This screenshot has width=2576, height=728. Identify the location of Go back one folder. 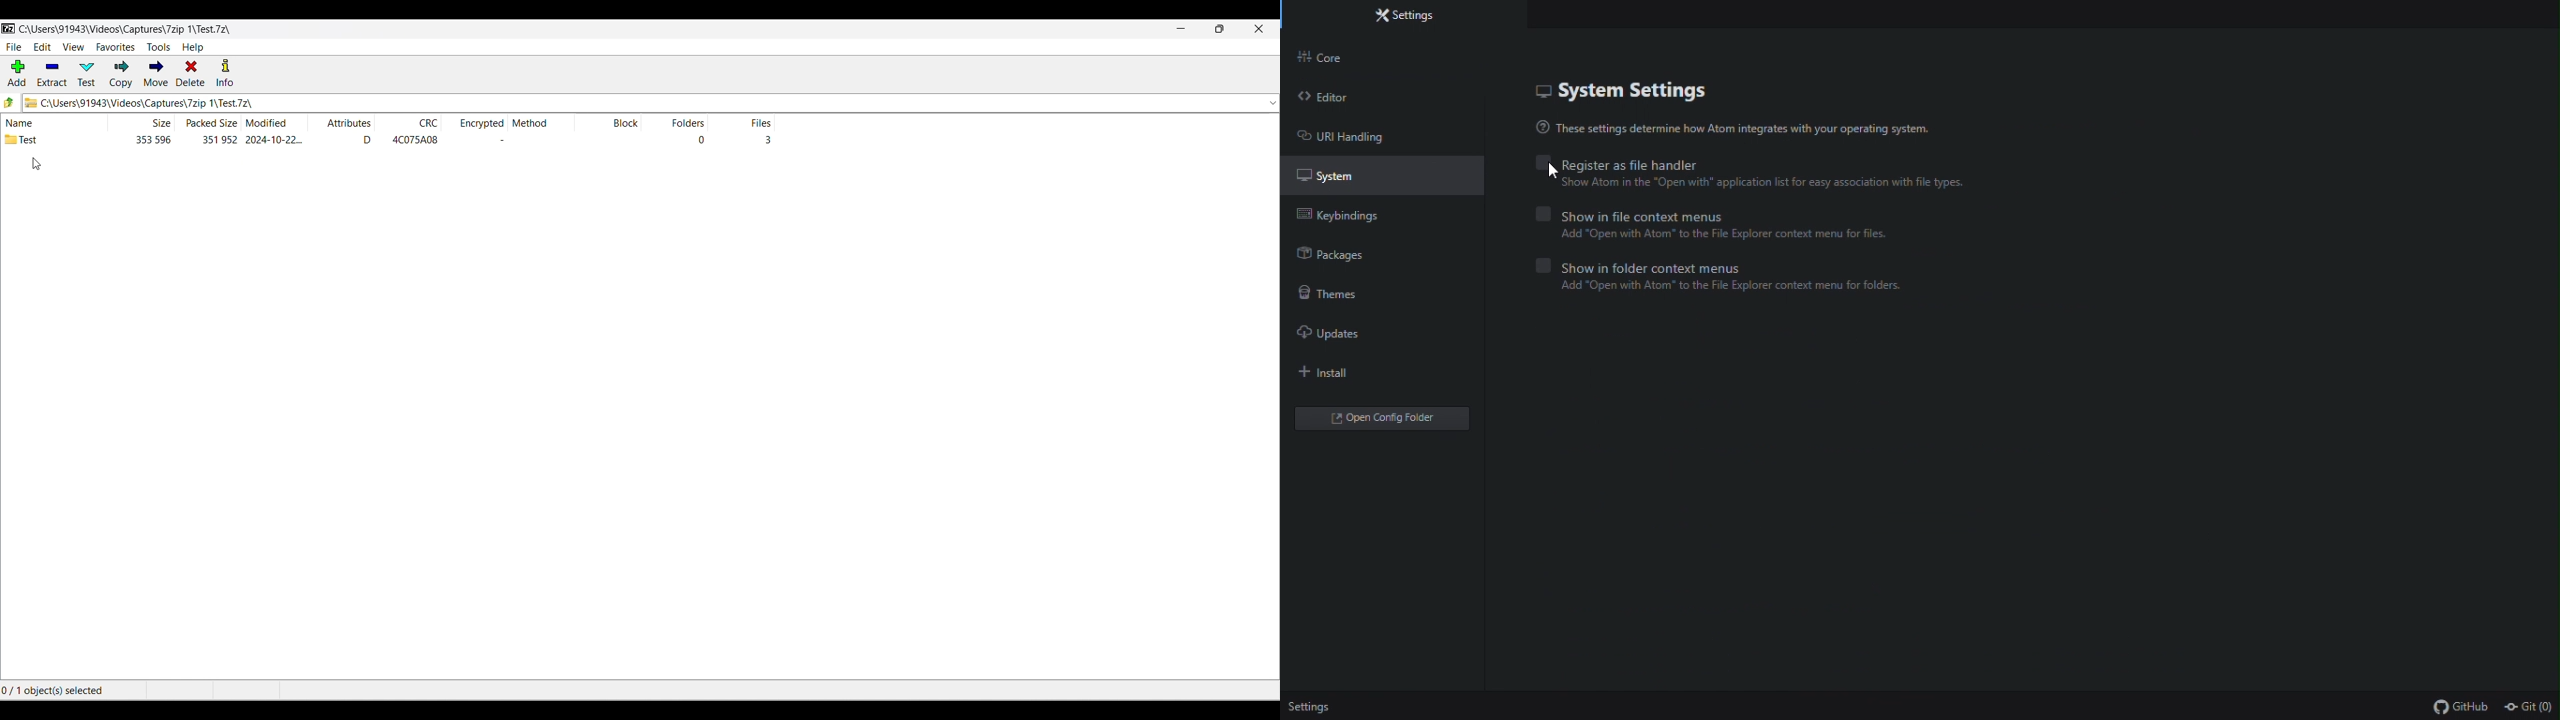
(9, 103).